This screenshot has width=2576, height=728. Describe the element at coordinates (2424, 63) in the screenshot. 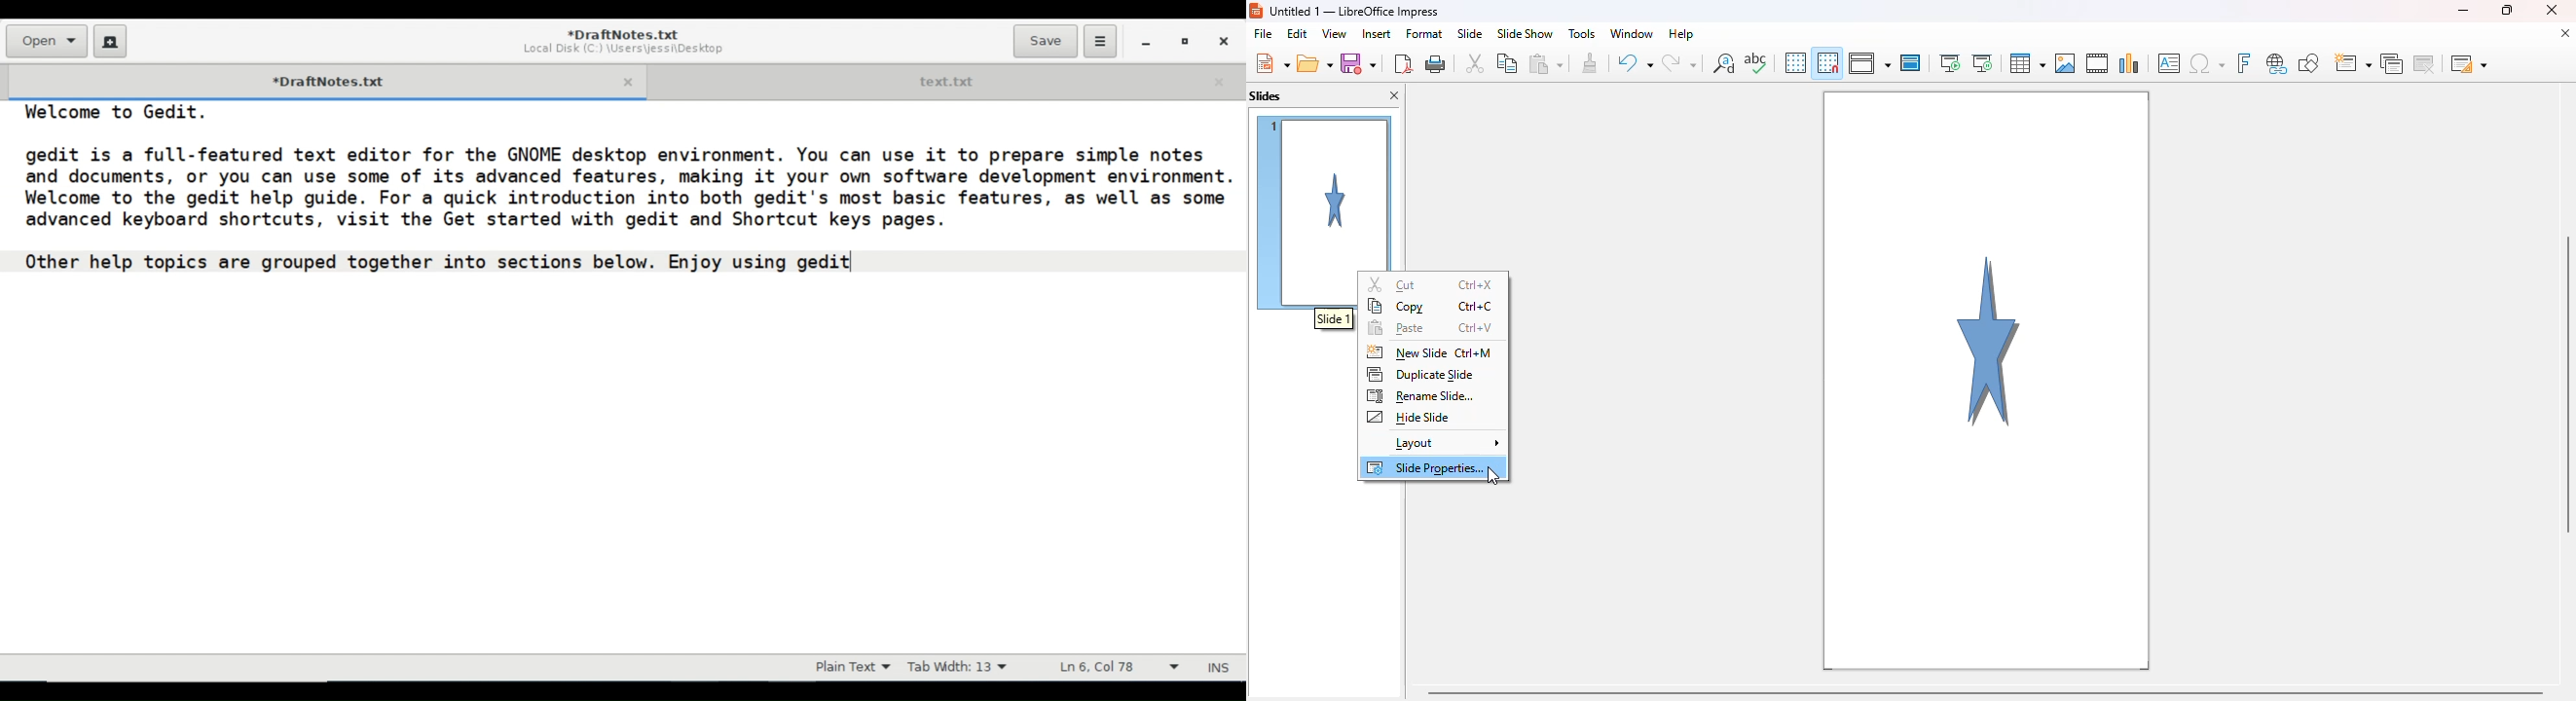

I see `delete slide` at that location.